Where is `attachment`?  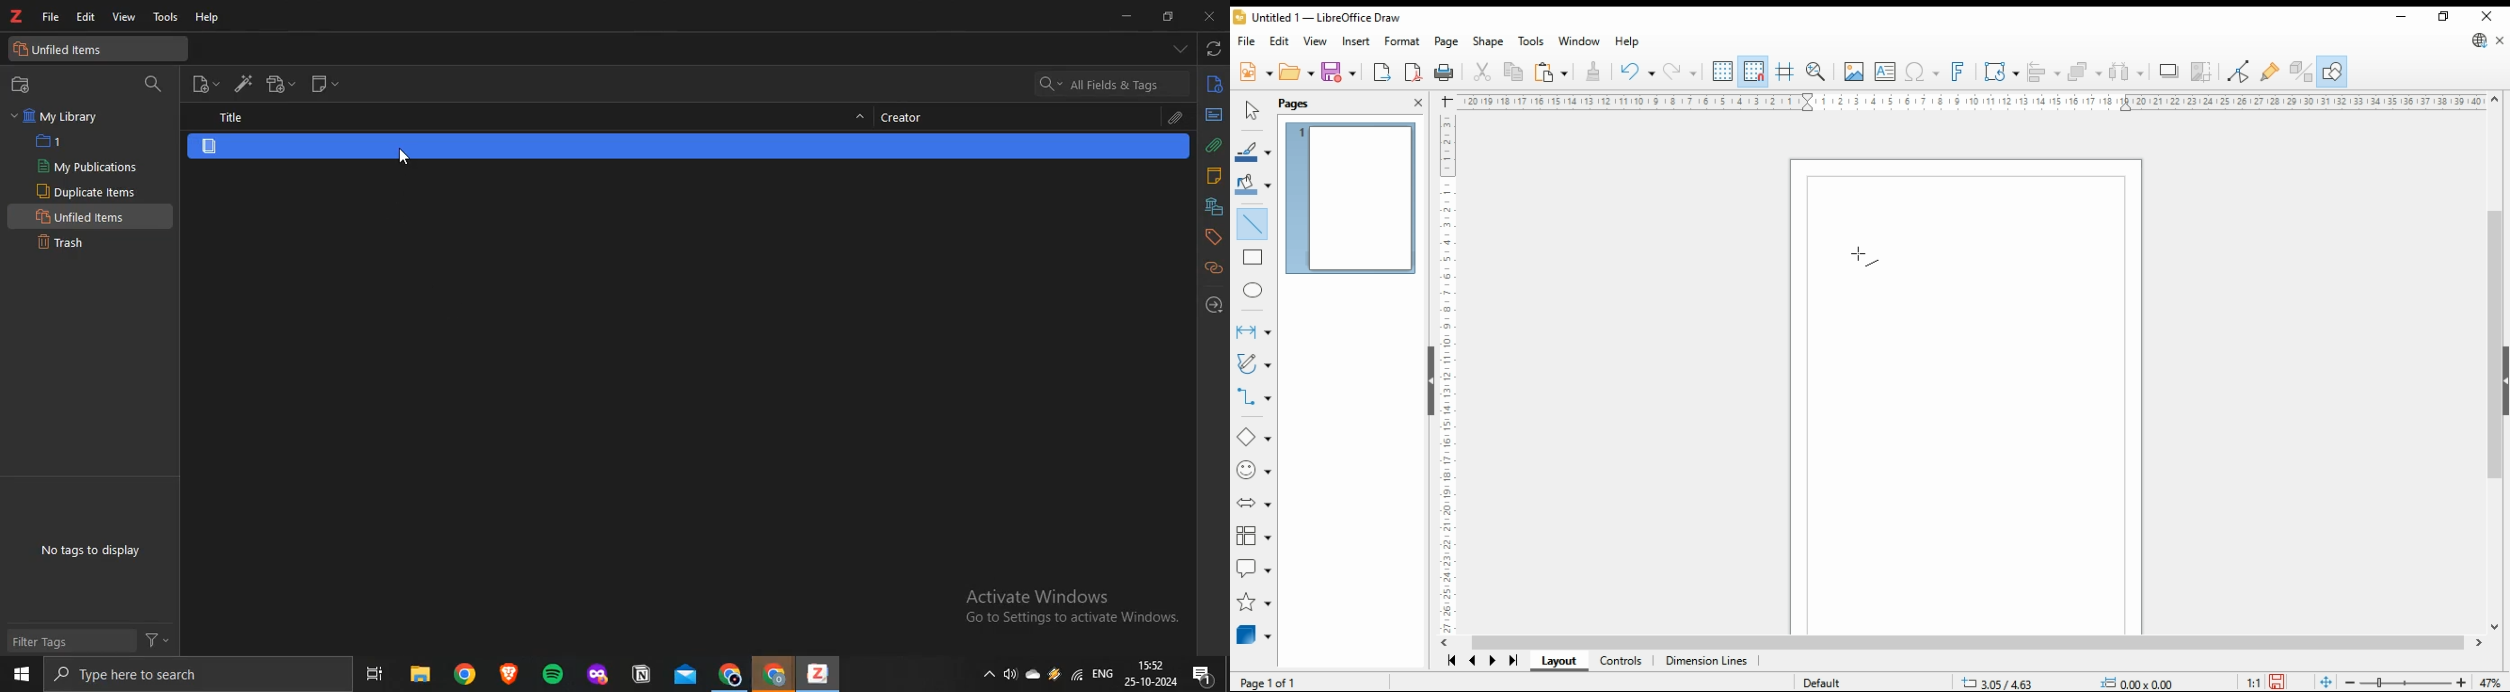
attachment is located at coordinates (1178, 118).